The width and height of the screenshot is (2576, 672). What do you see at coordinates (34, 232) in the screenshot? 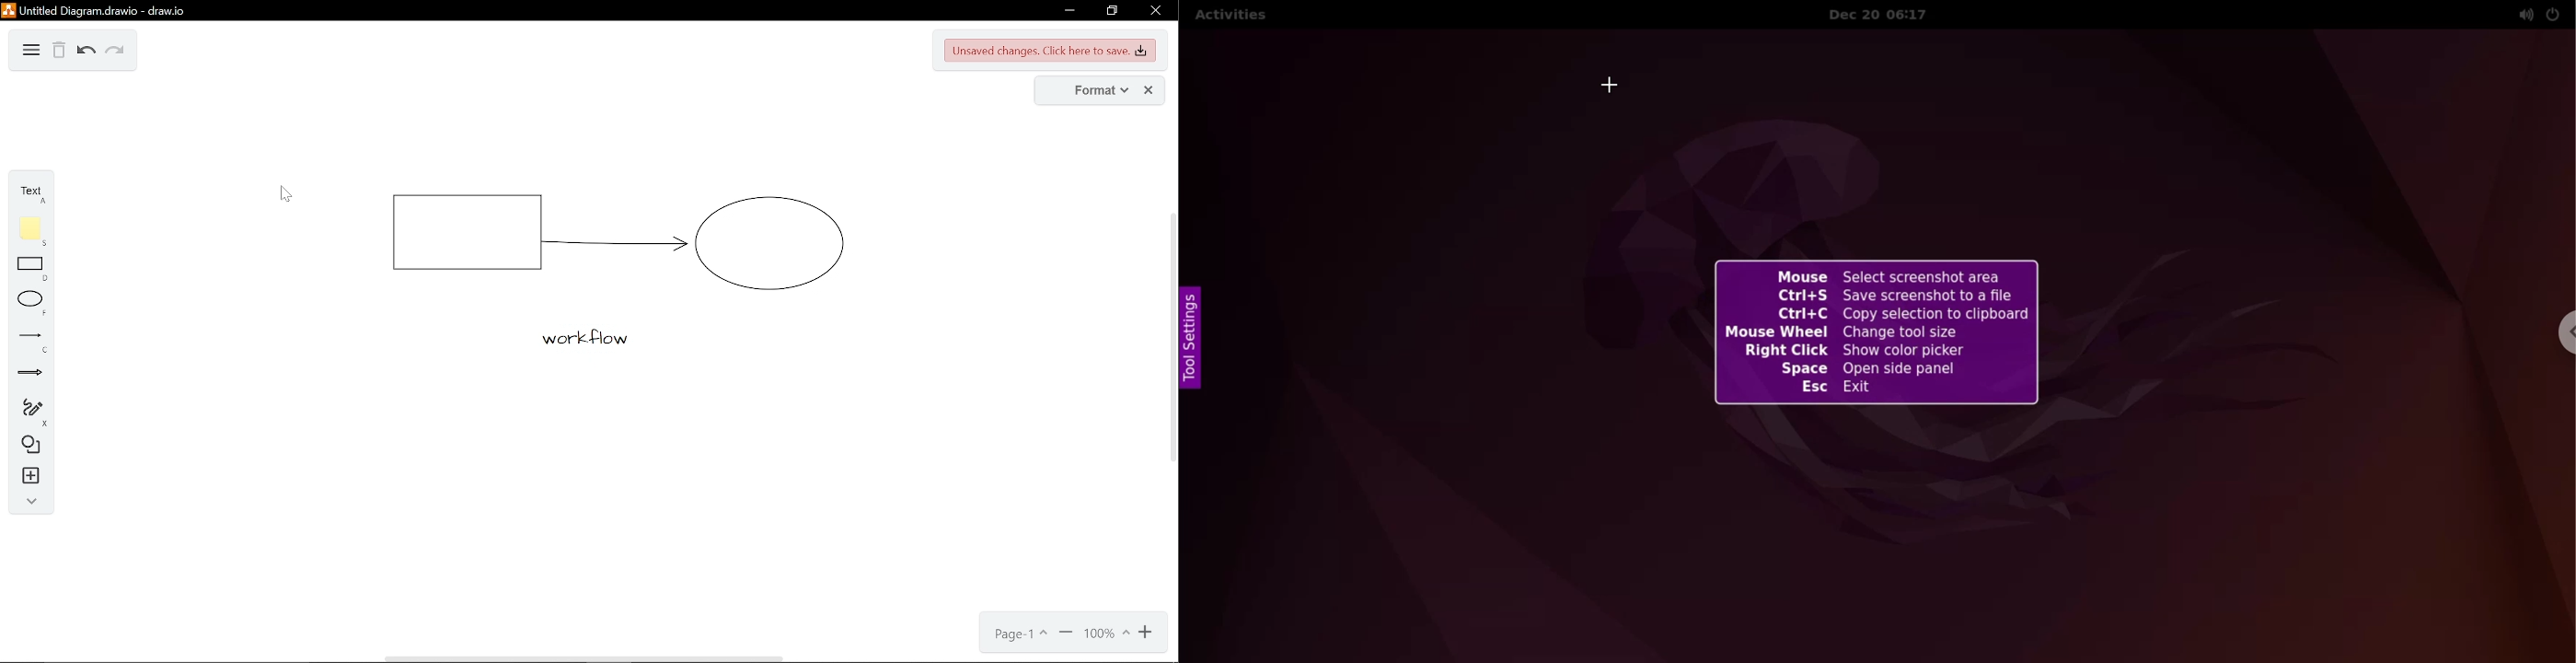
I see `note` at bounding box center [34, 232].